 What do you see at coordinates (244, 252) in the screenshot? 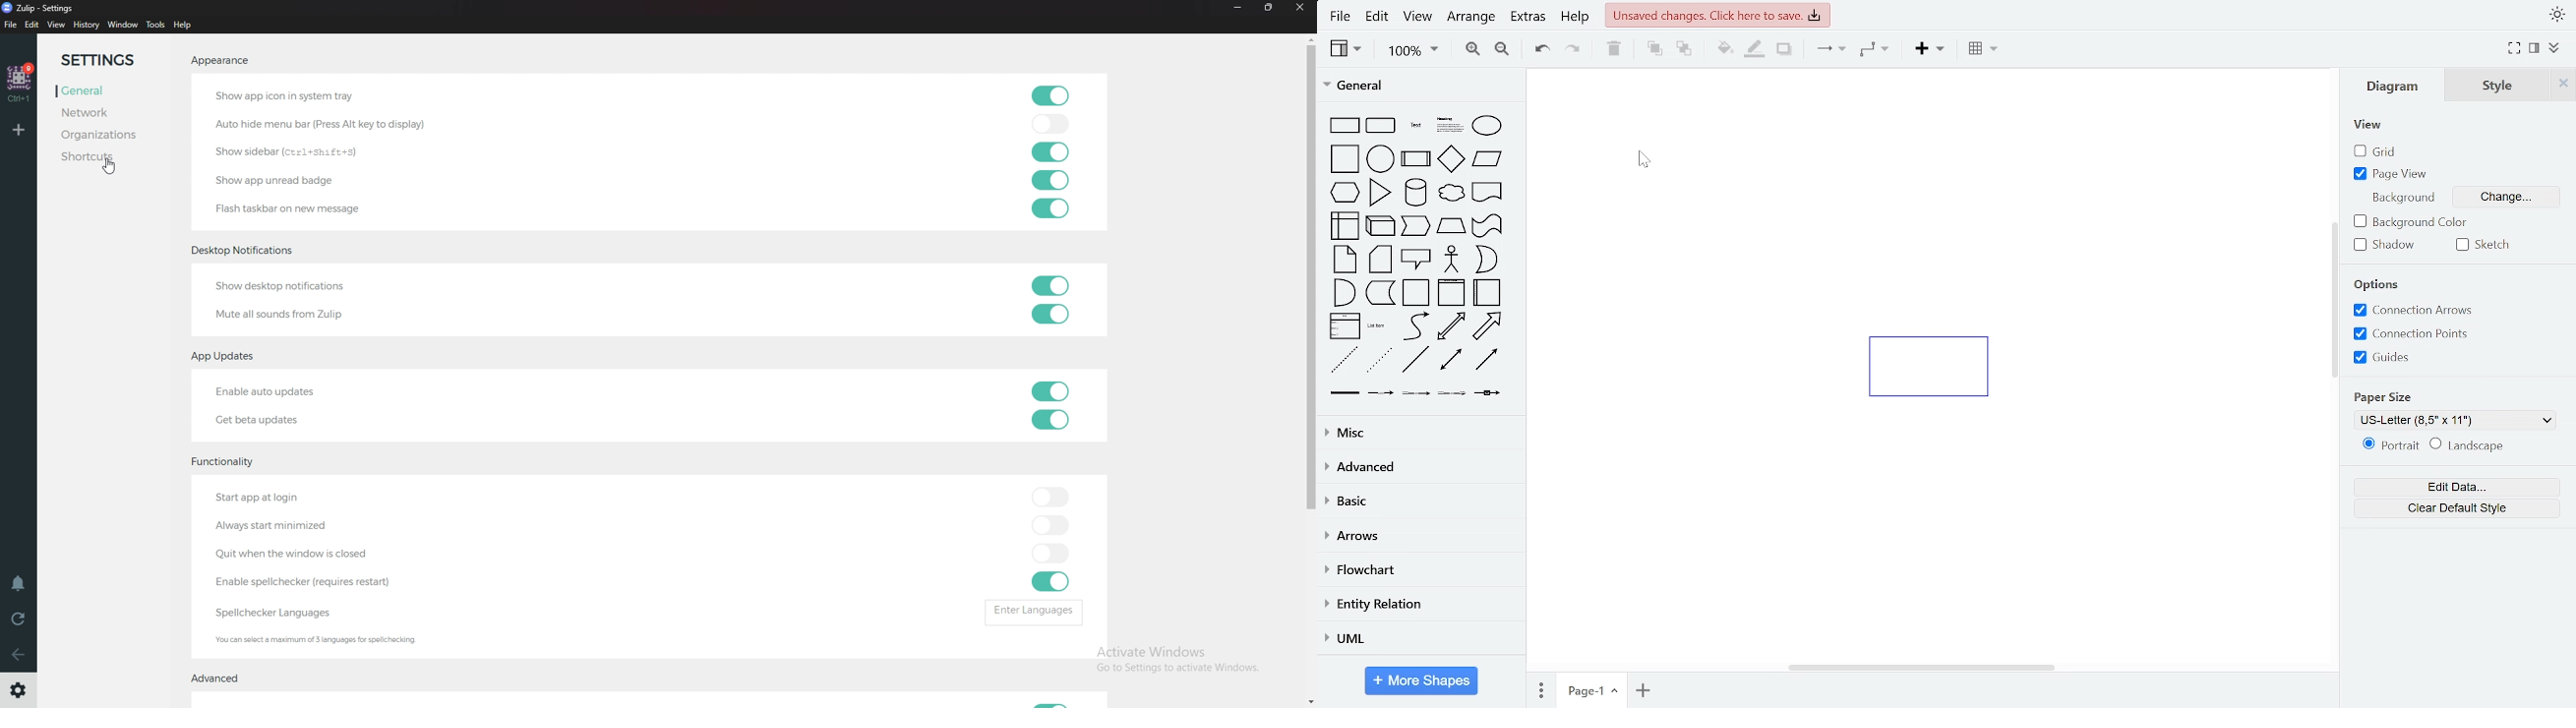
I see `Desktop notifications` at bounding box center [244, 252].